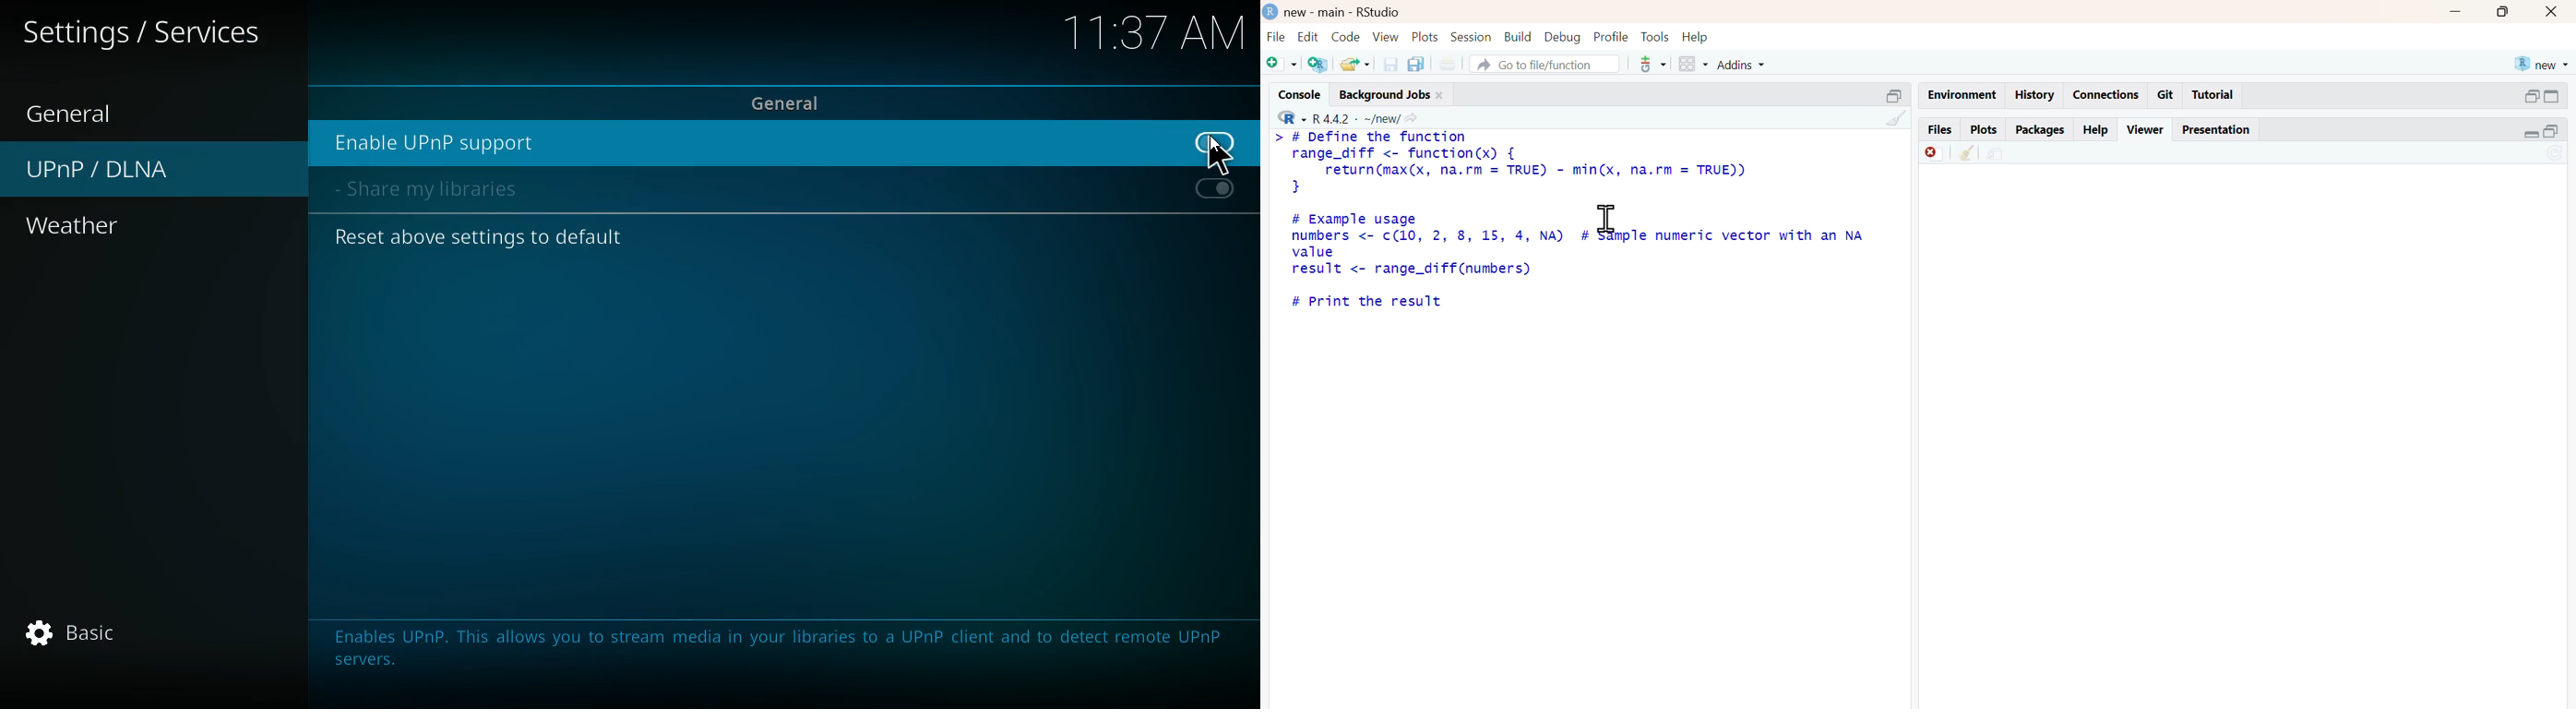  I want to click on general, so click(789, 102).